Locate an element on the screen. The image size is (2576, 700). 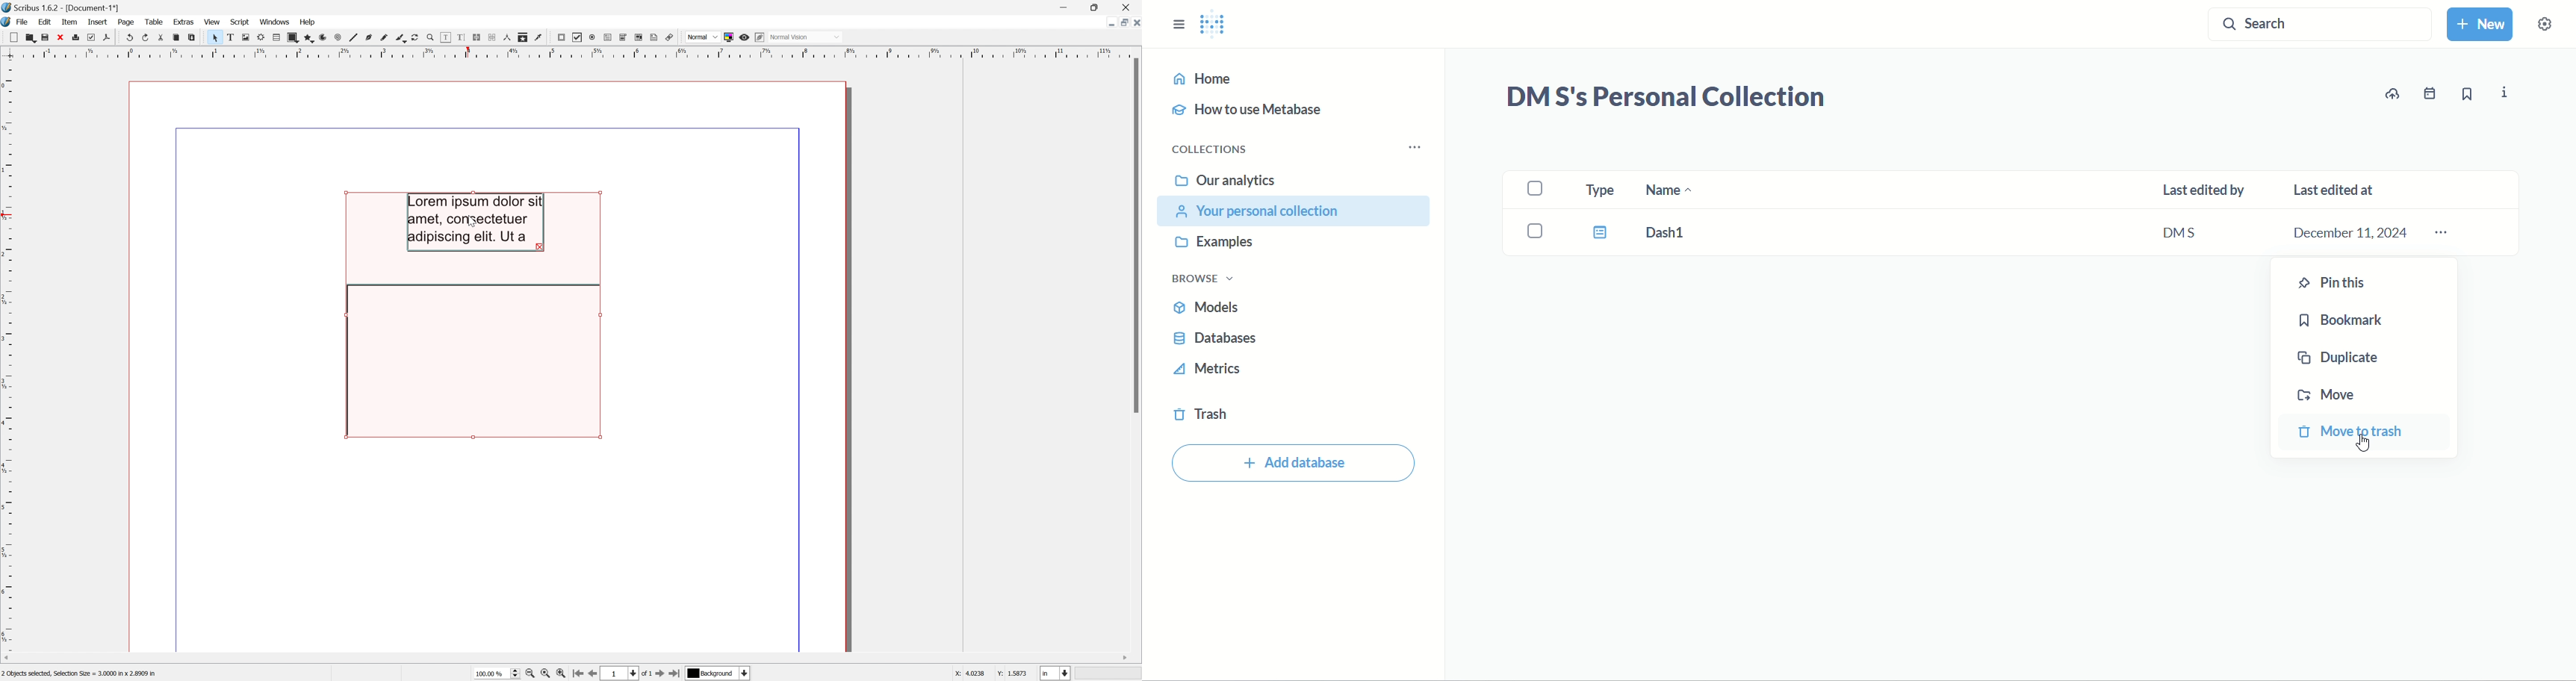
cursor is located at coordinates (2366, 447).